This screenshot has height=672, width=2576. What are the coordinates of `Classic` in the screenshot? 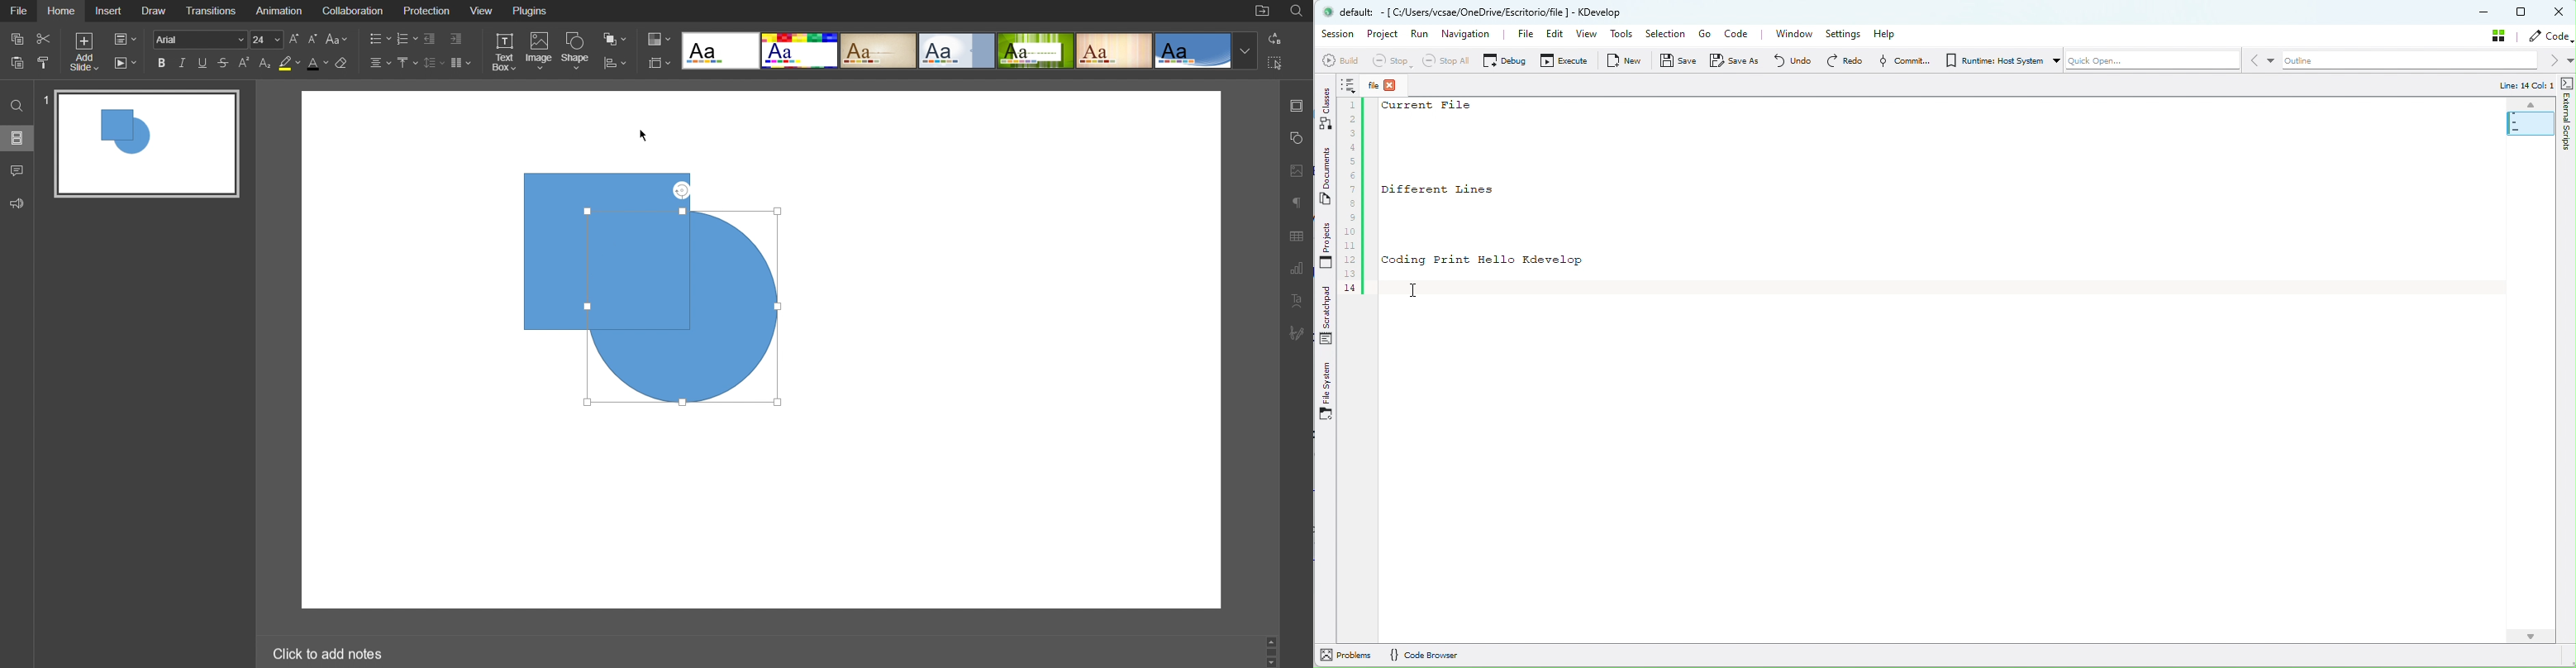 It's located at (879, 50).